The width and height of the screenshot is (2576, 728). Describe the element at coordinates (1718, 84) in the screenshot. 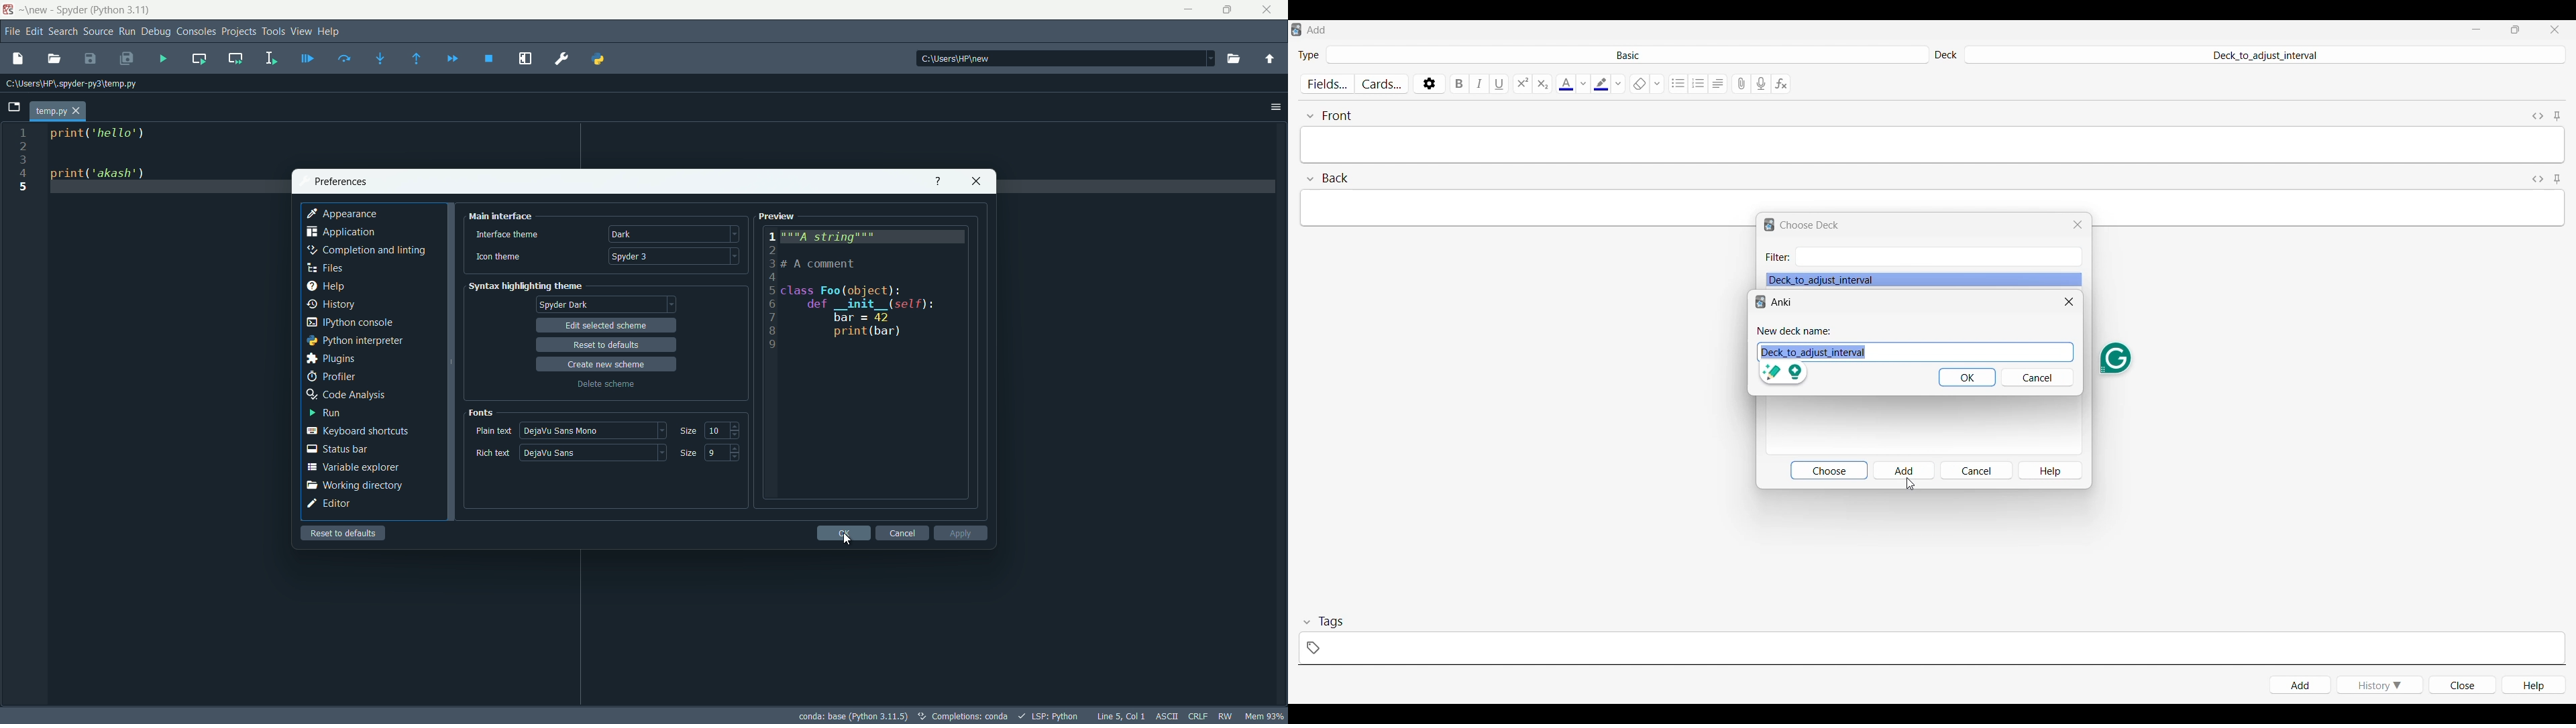

I see `Alignment` at that location.